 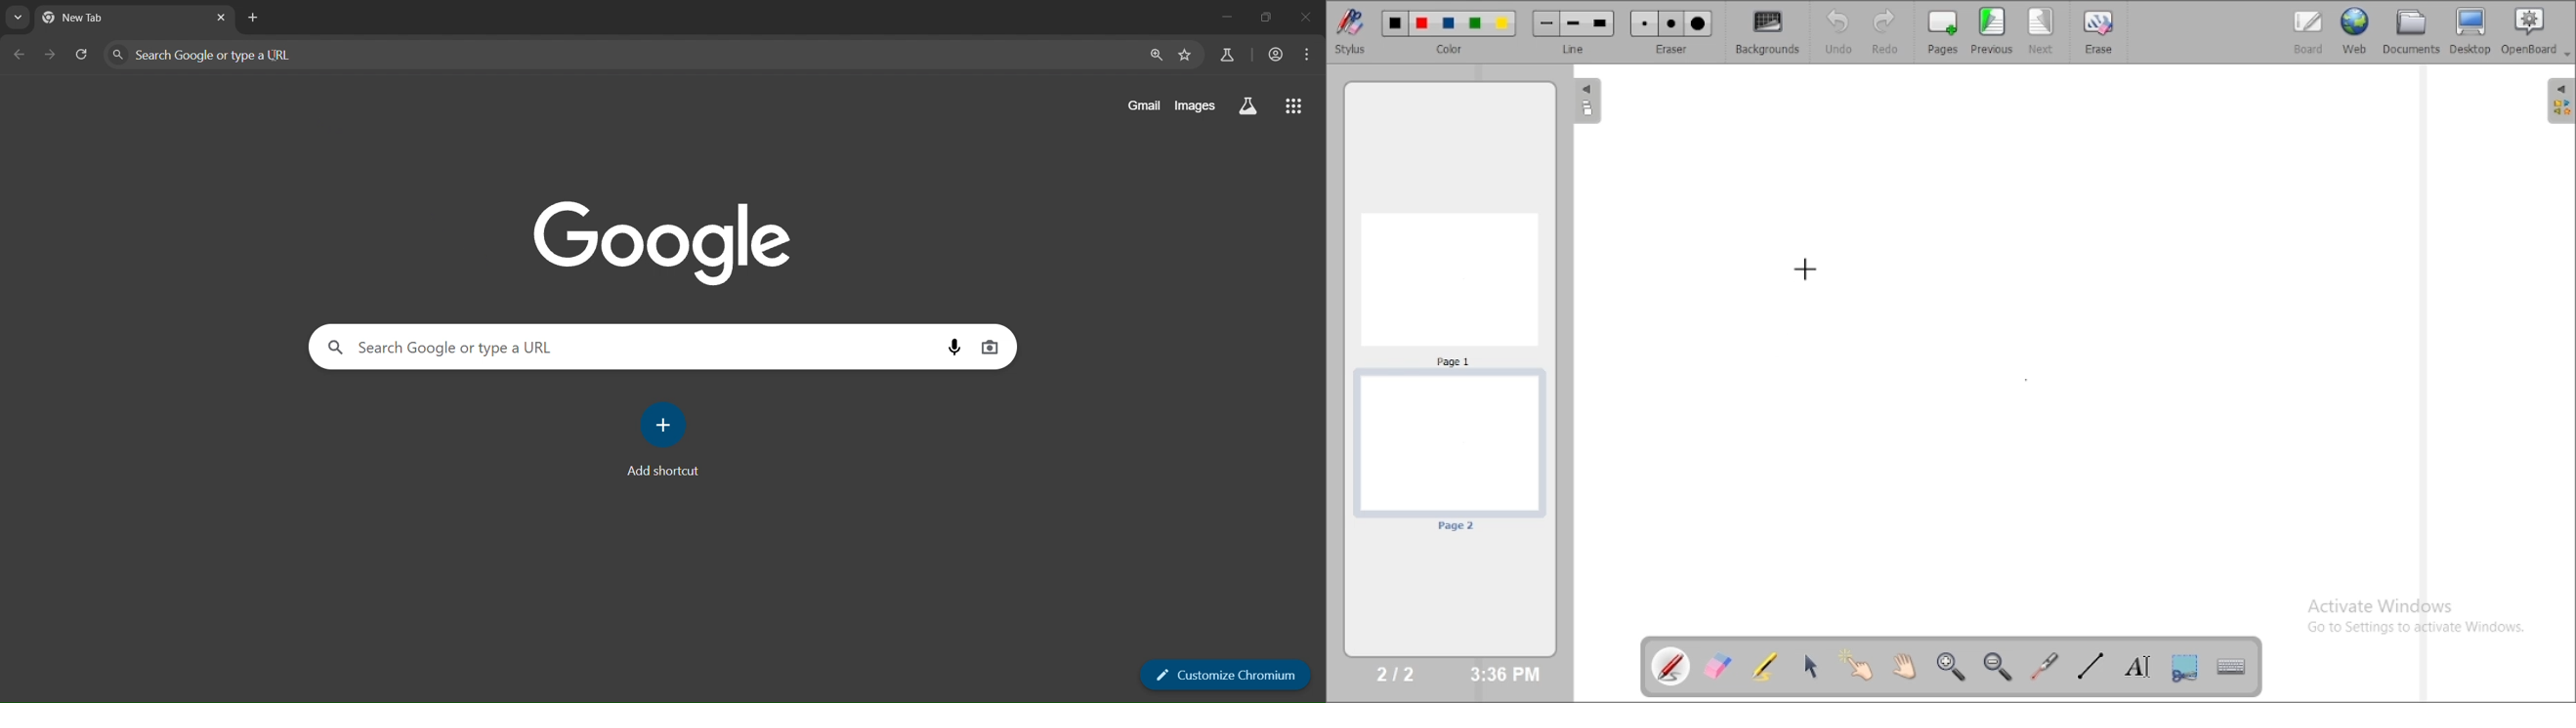 What do you see at coordinates (1503, 675) in the screenshot?
I see `3:36 PM` at bounding box center [1503, 675].